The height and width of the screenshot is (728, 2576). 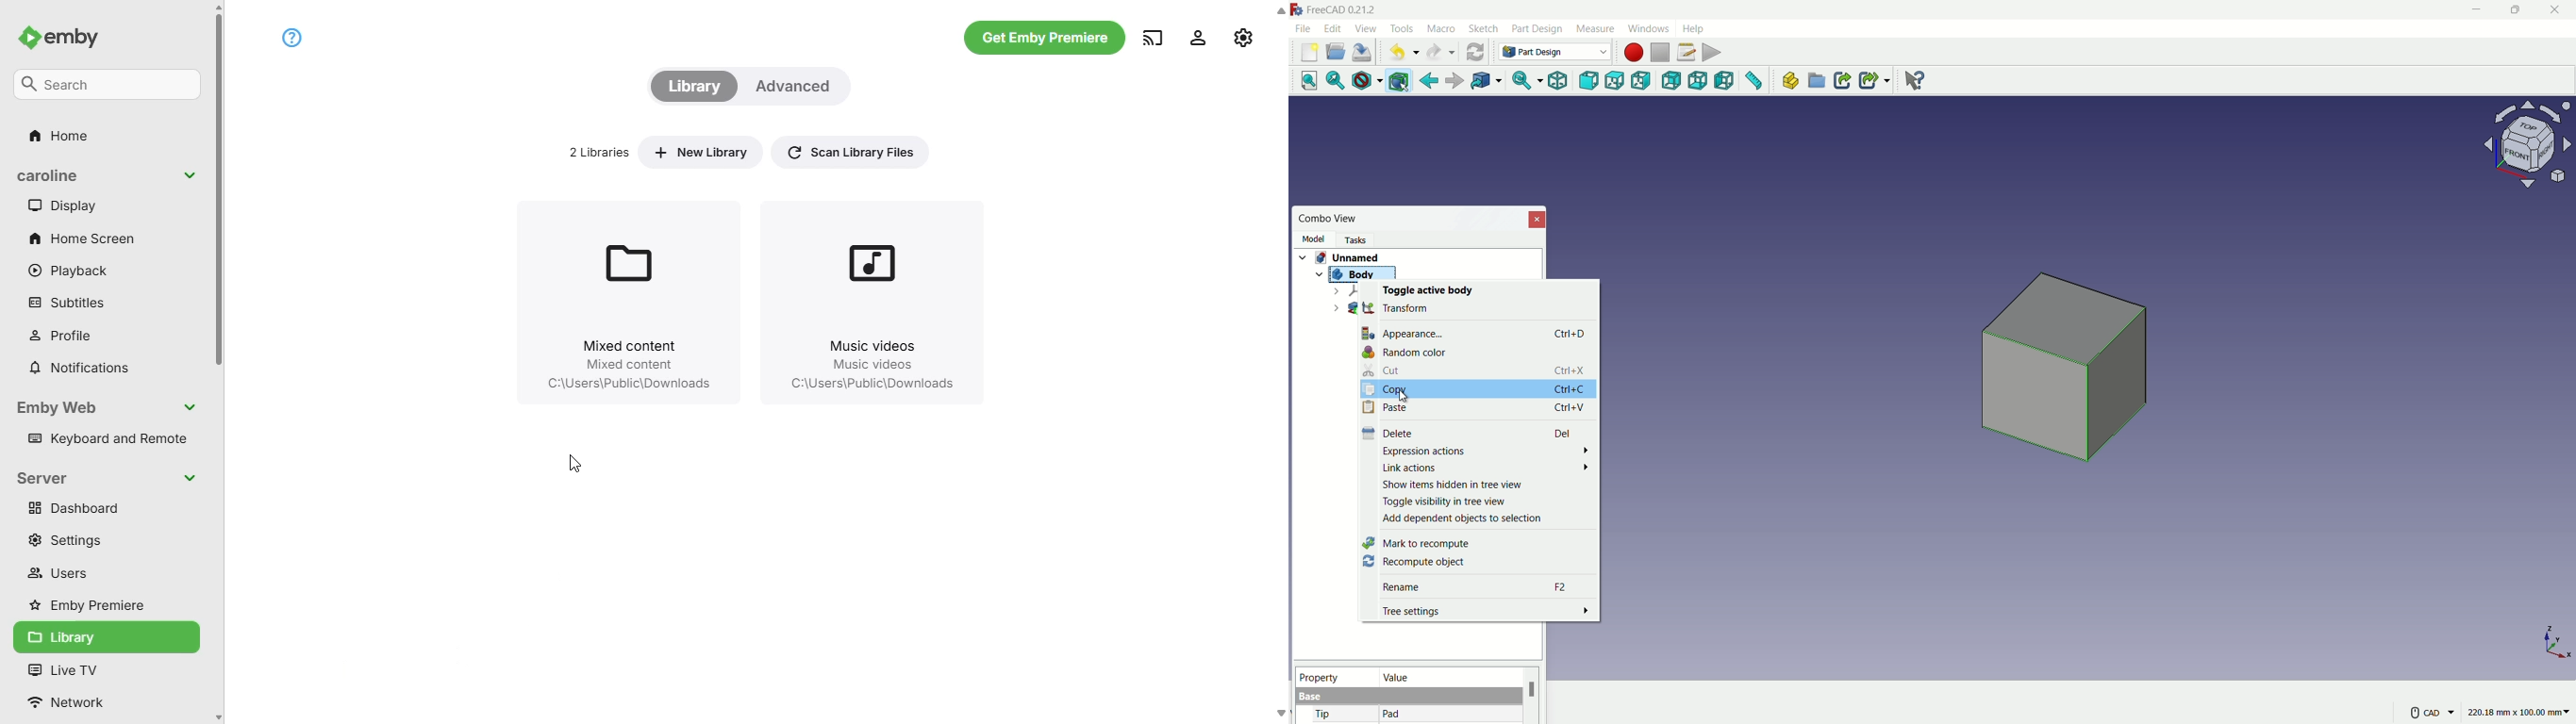 I want to click on Paste Ctrl+V, so click(x=1472, y=407).